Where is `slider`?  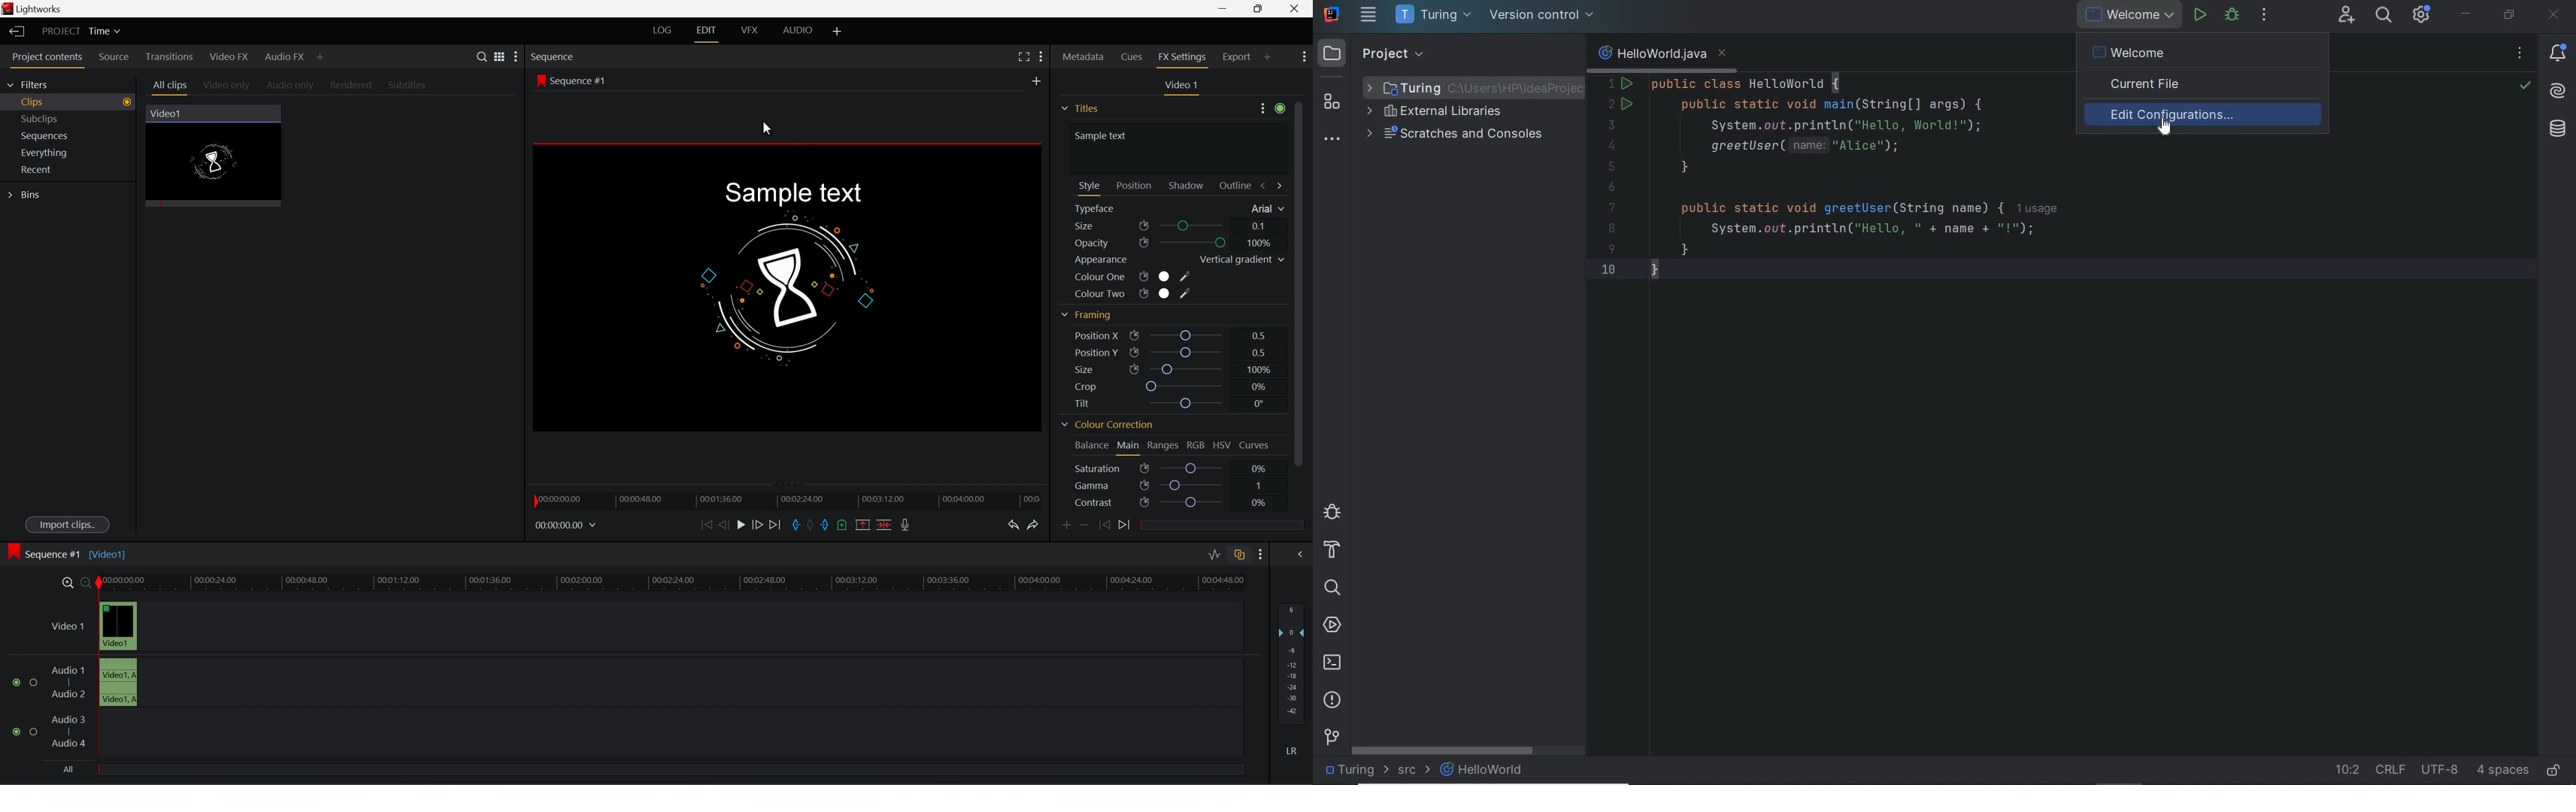 slider is located at coordinates (1189, 368).